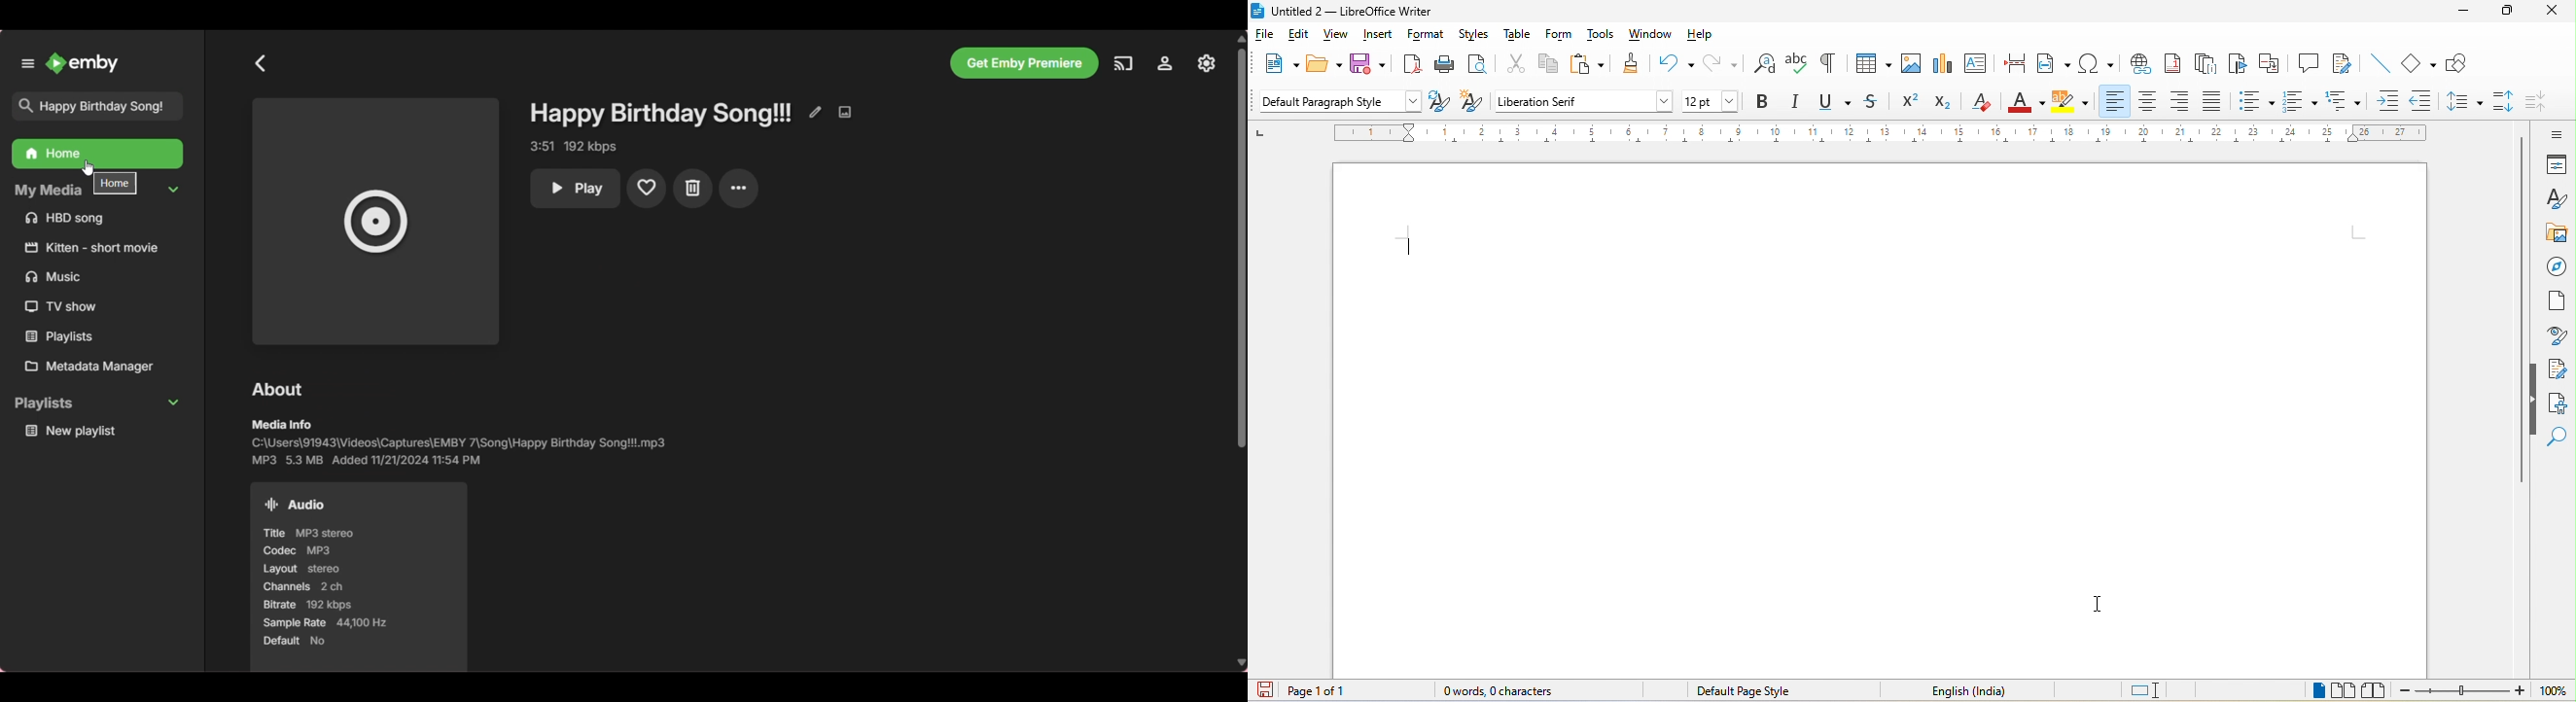  Describe the element at coordinates (2556, 199) in the screenshot. I see `styles` at that location.